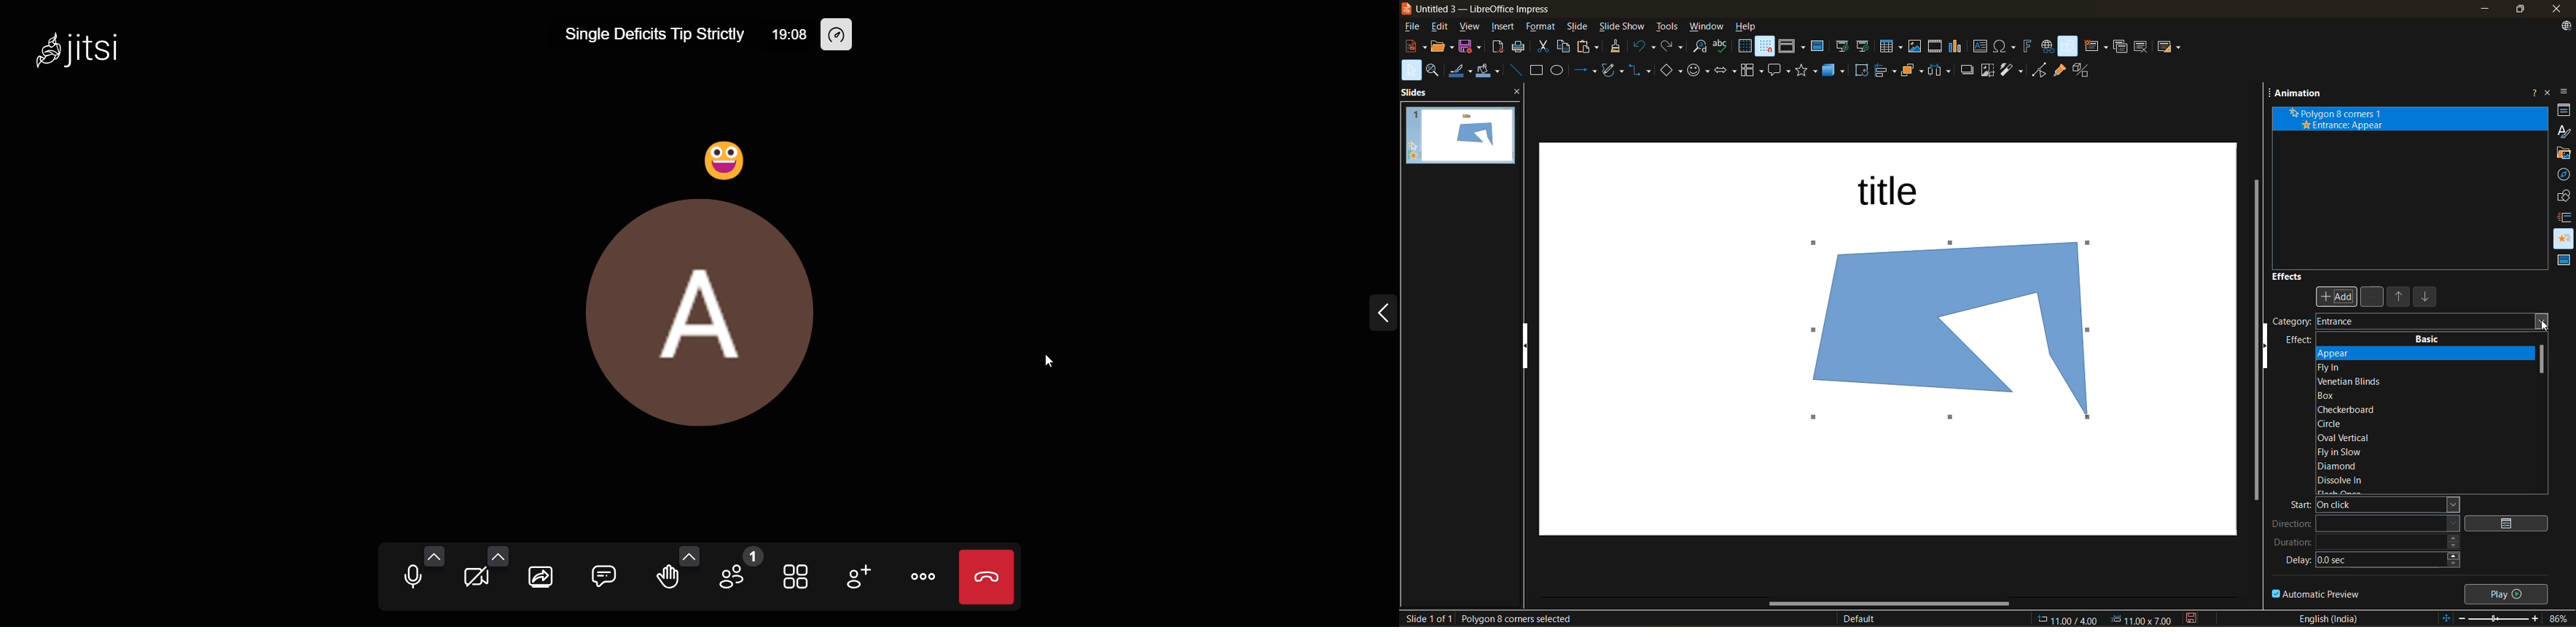 This screenshot has width=2576, height=644. I want to click on navigator, so click(2566, 175).